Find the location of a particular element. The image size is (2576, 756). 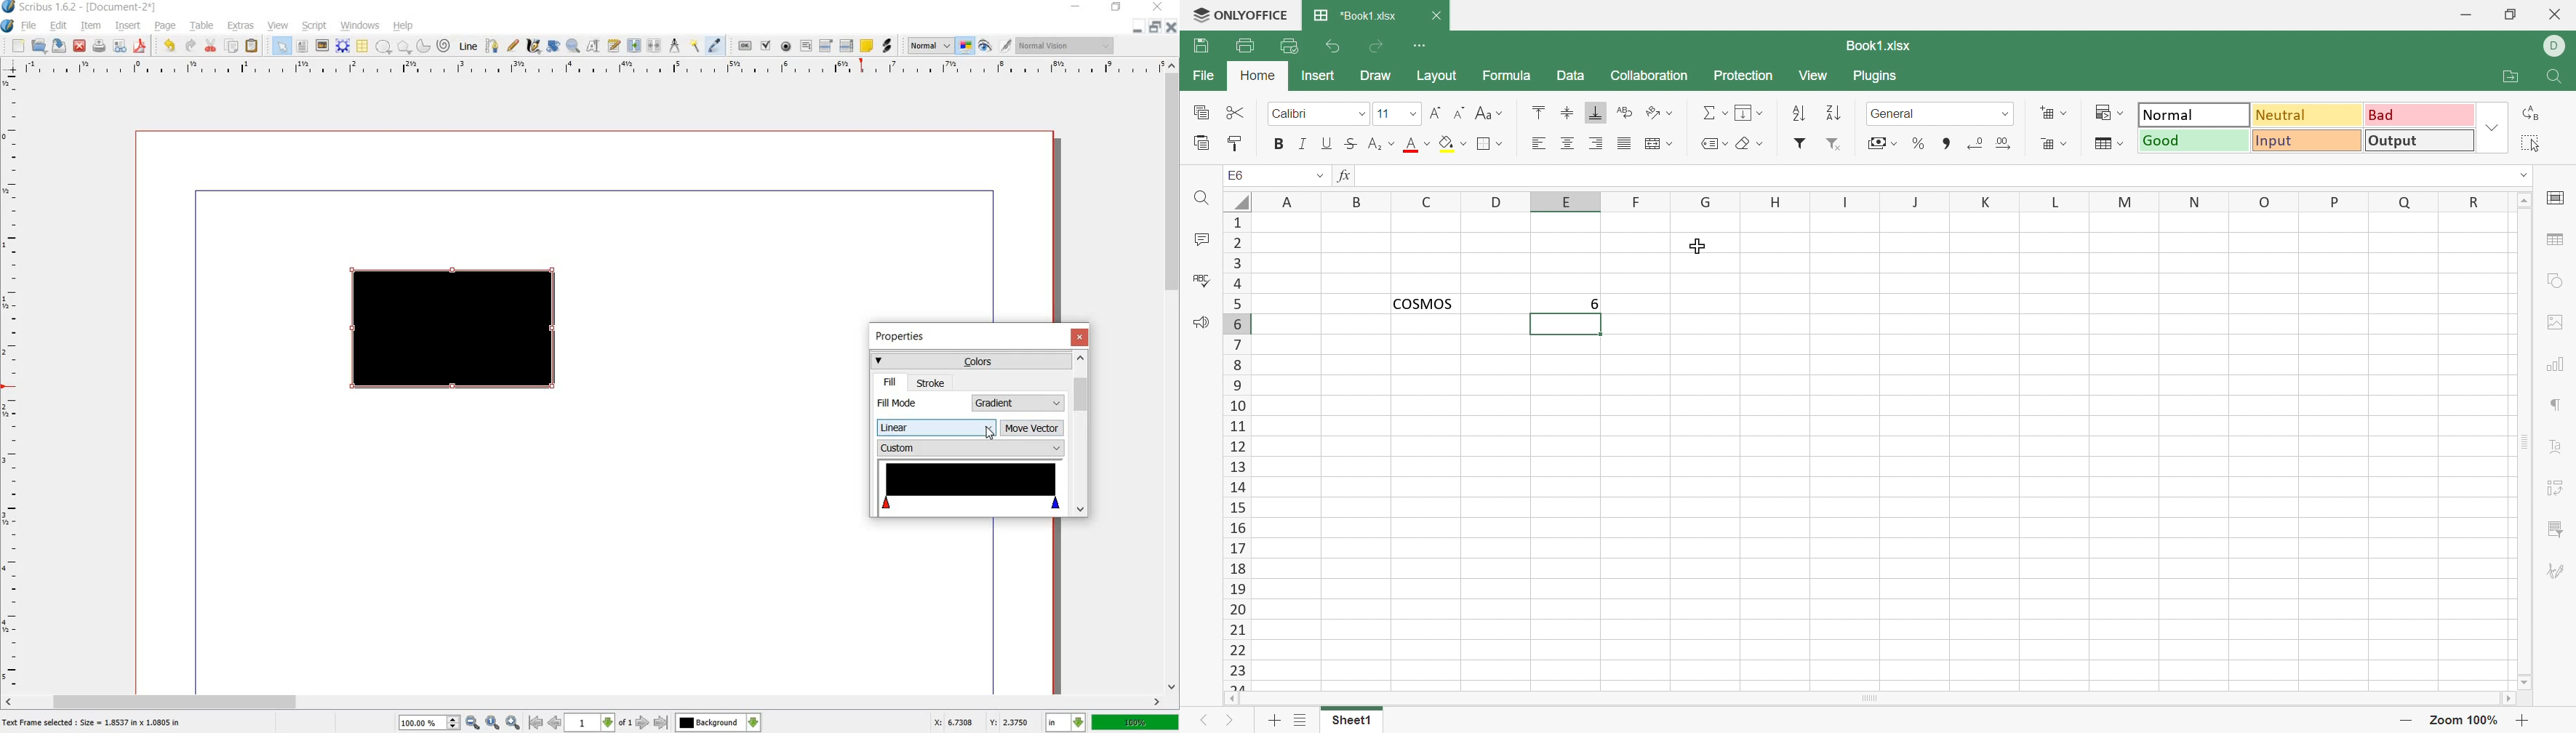

X: 6.7308 Y: 2.3750 is located at coordinates (981, 722).